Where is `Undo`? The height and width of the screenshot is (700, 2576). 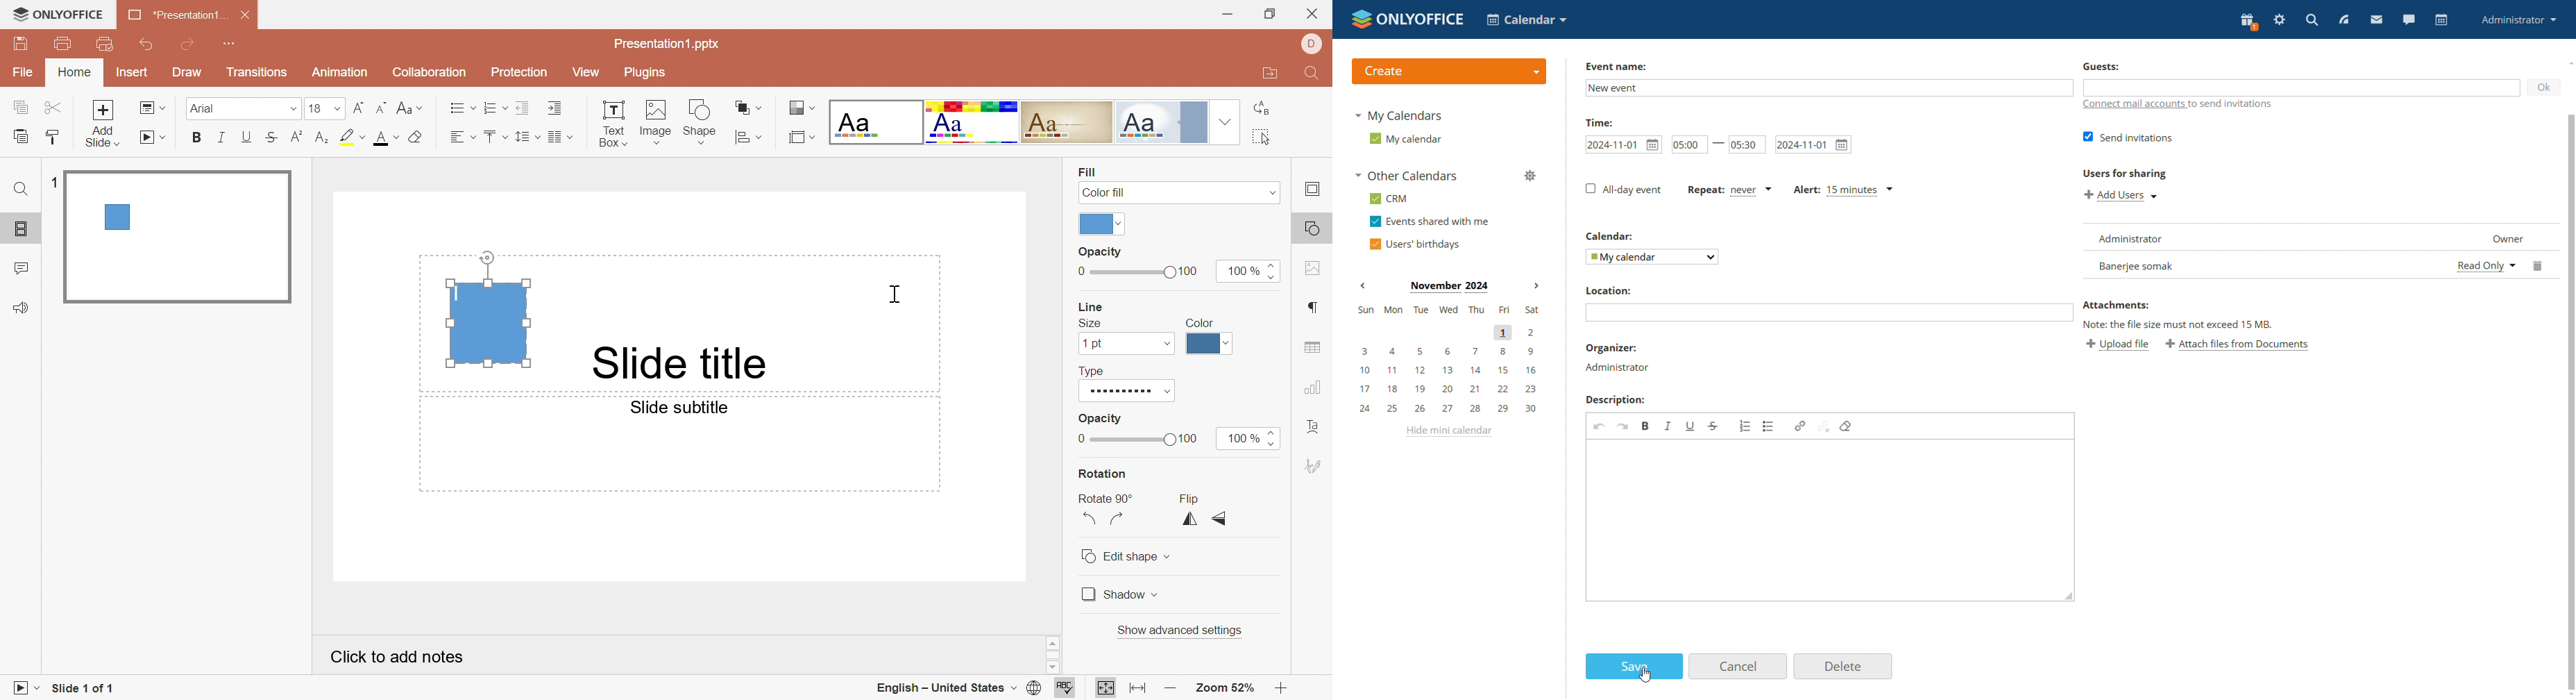
Undo is located at coordinates (146, 45).